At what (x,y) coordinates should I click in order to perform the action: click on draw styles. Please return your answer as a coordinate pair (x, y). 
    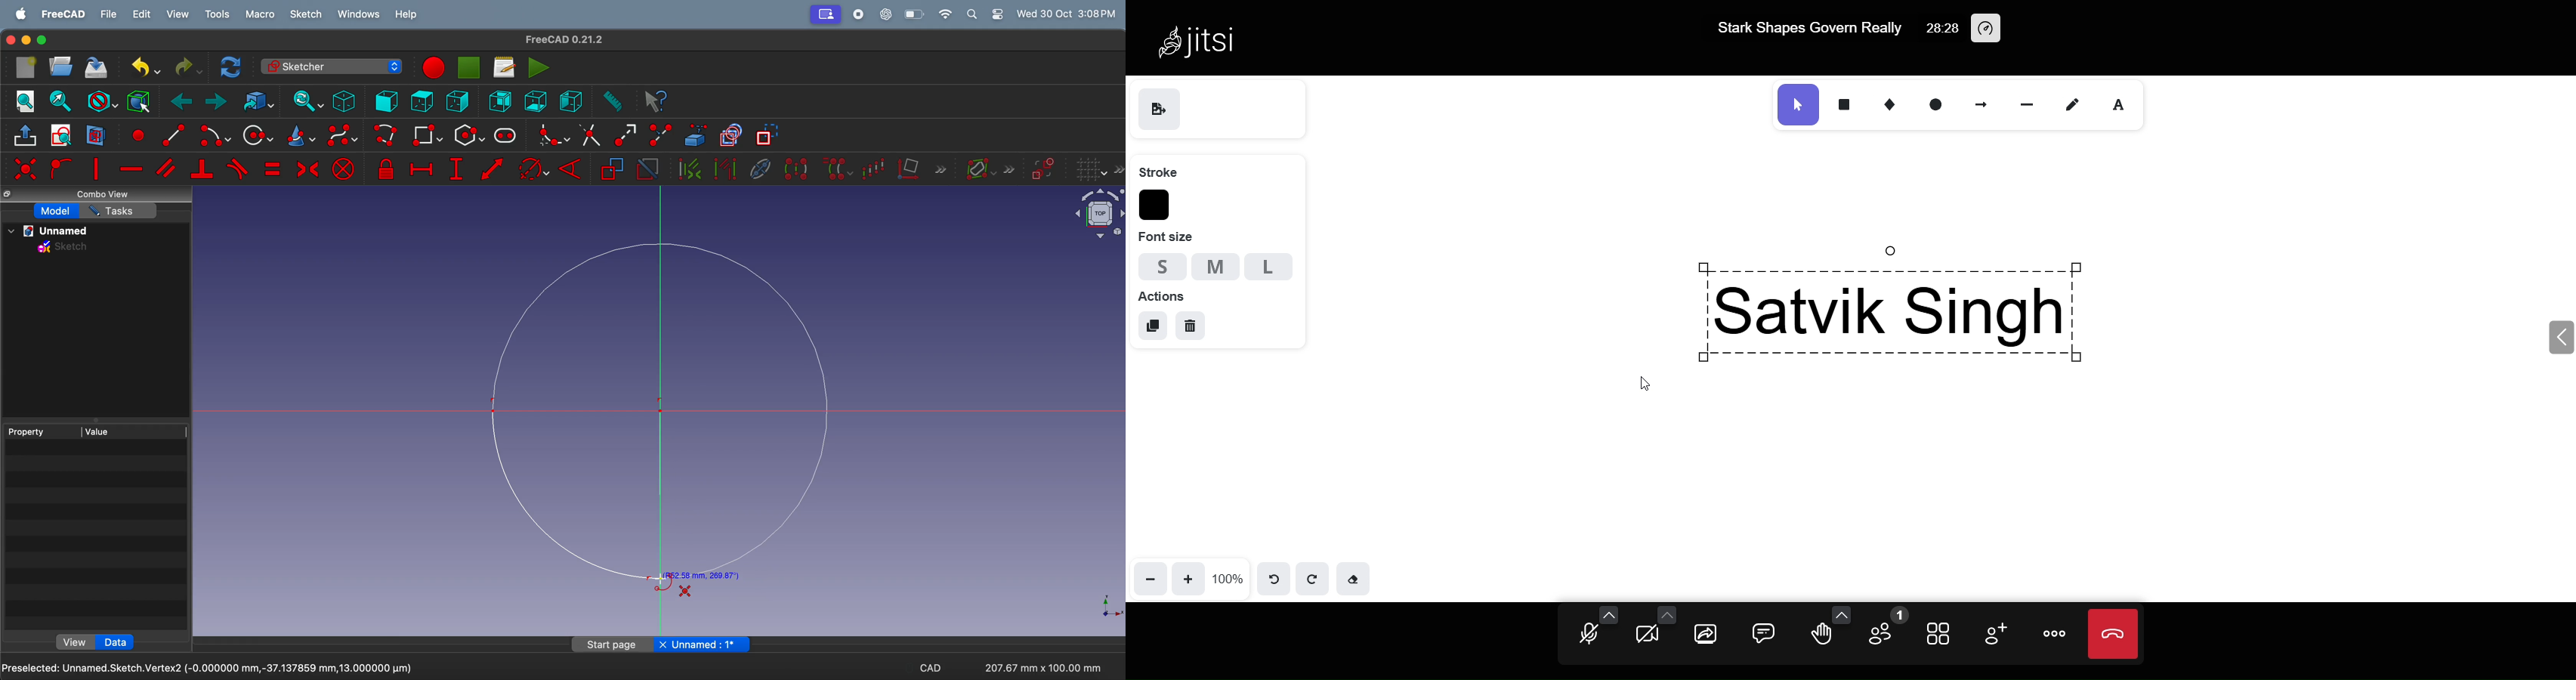
    Looking at the image, I should click on (102, 100).